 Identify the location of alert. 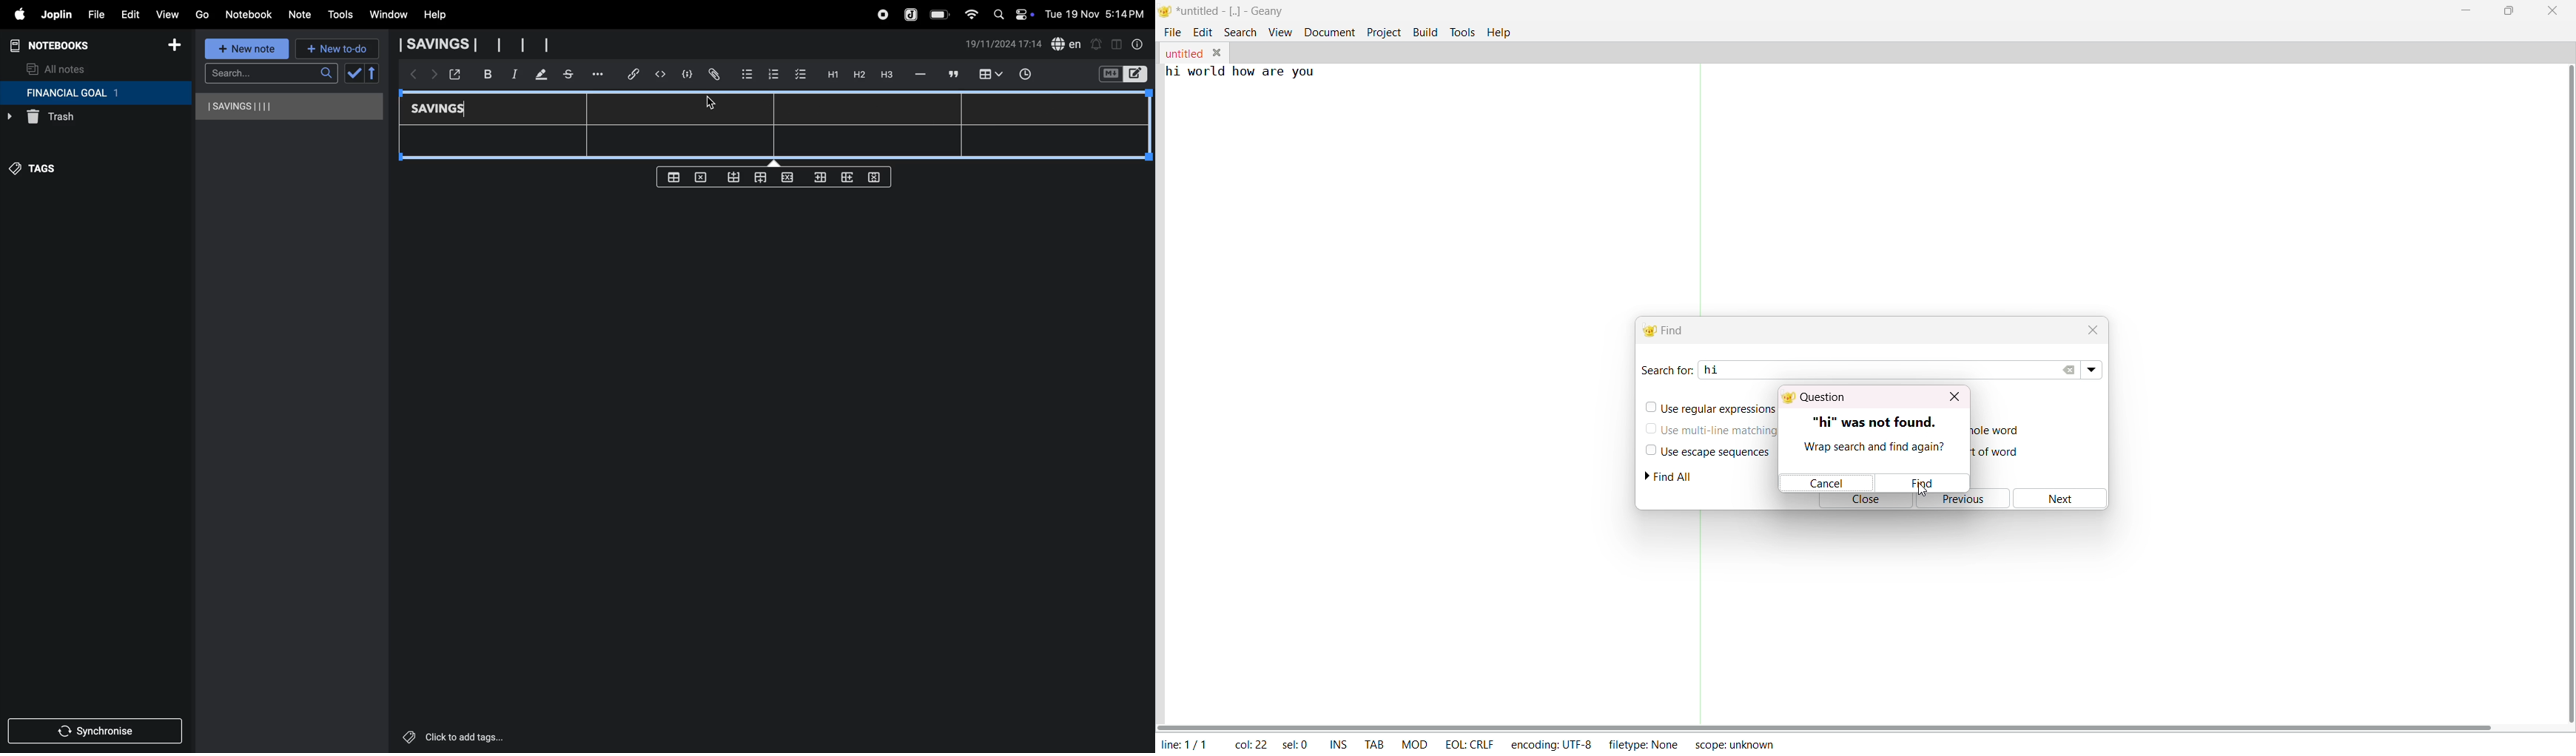
(1096, 44).